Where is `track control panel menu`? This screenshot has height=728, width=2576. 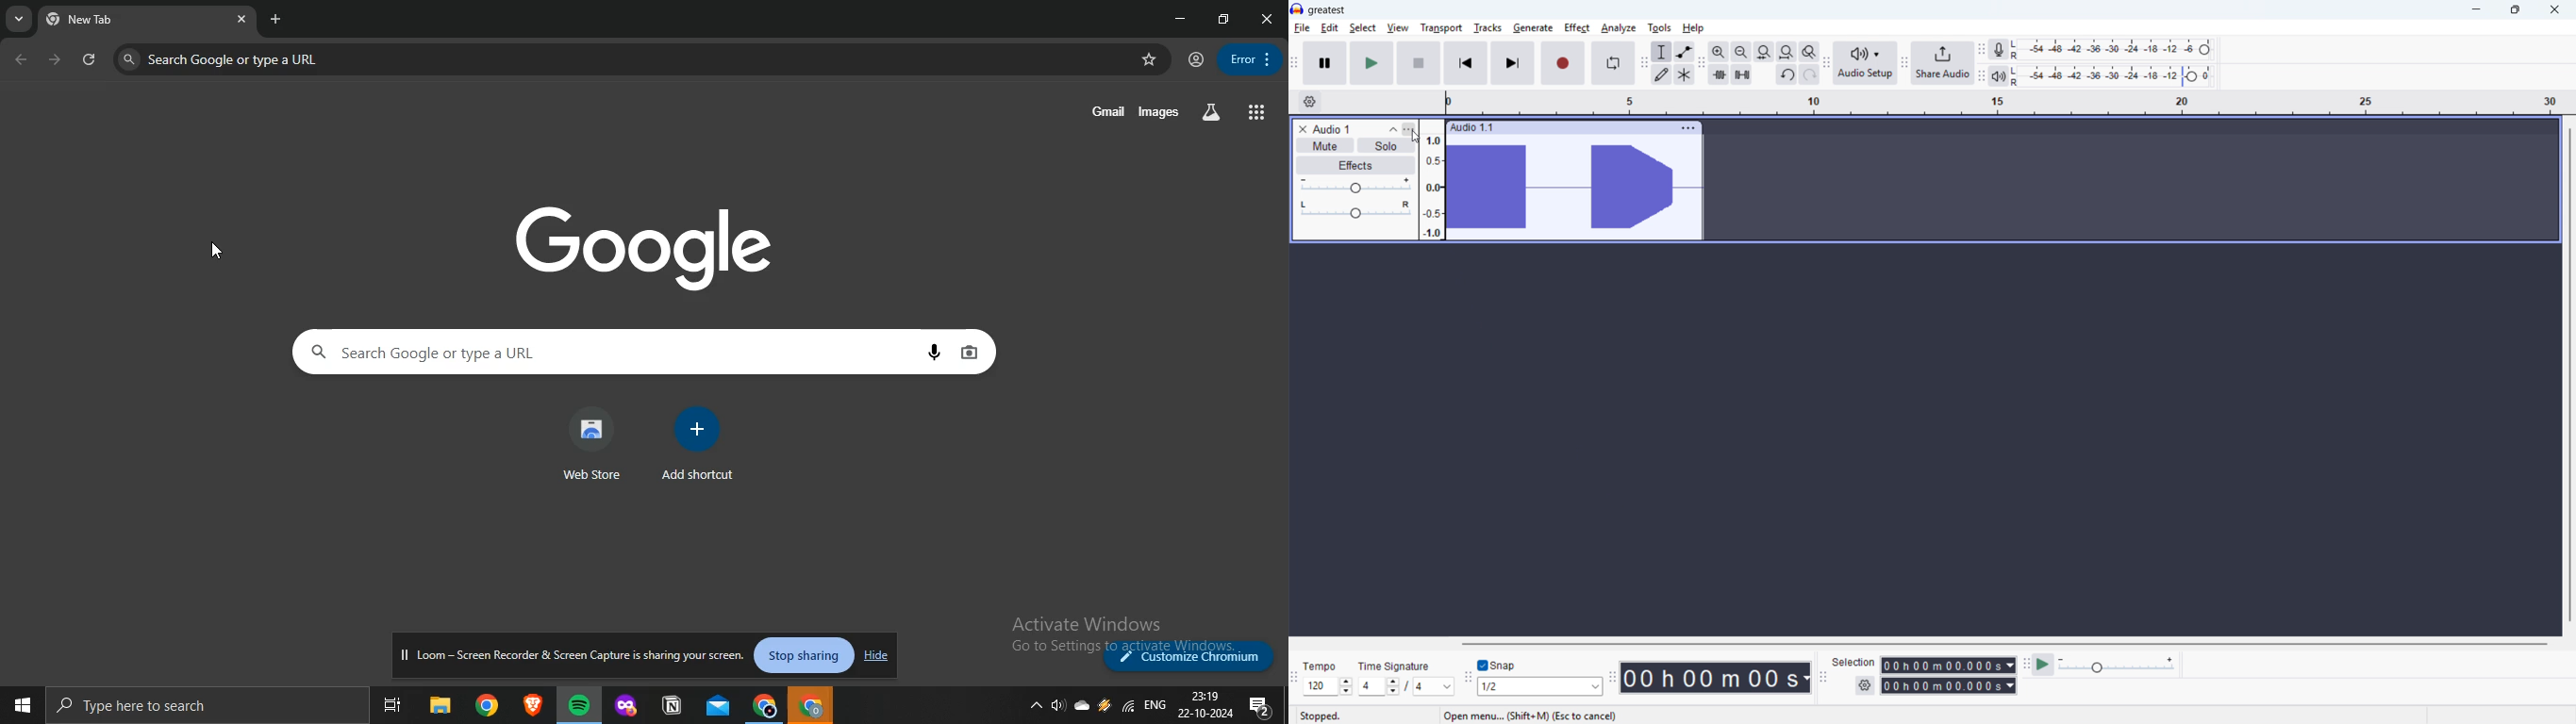 track control panel menu is located at coordinates (1408, 129).